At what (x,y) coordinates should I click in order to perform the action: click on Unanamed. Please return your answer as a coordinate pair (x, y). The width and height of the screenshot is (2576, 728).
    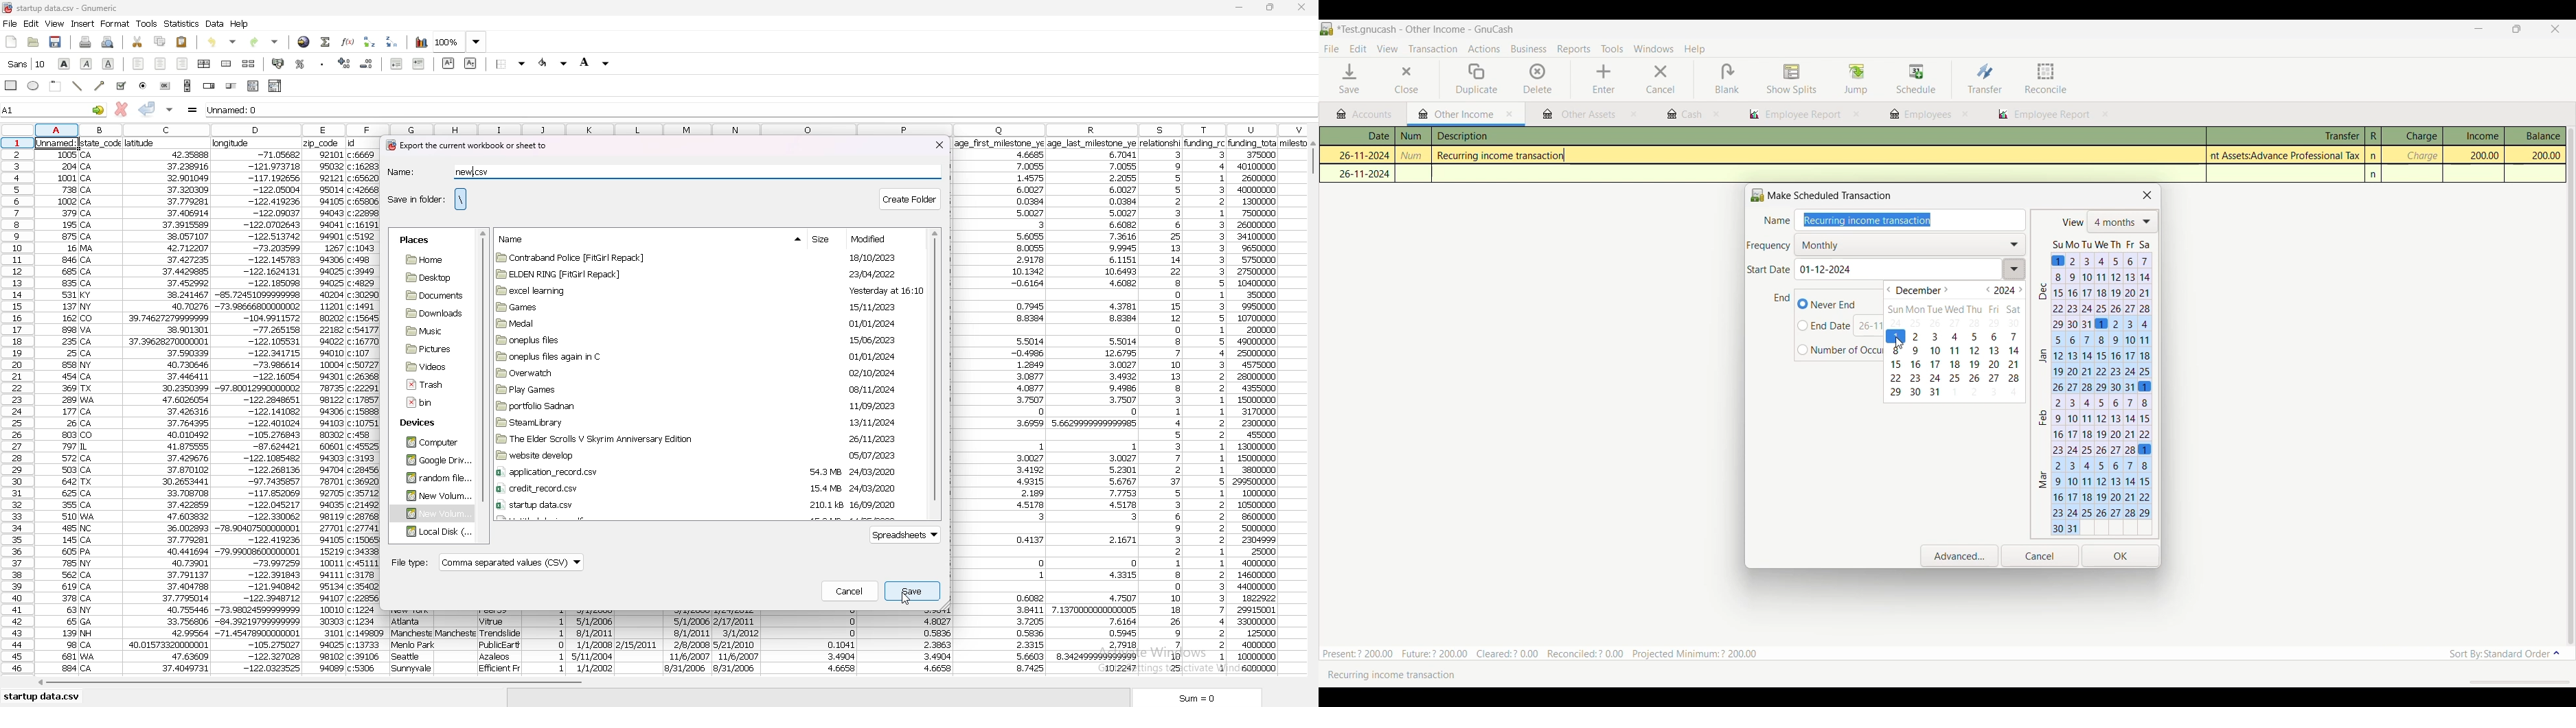
    Looking at the image, I should click on (526, 111).